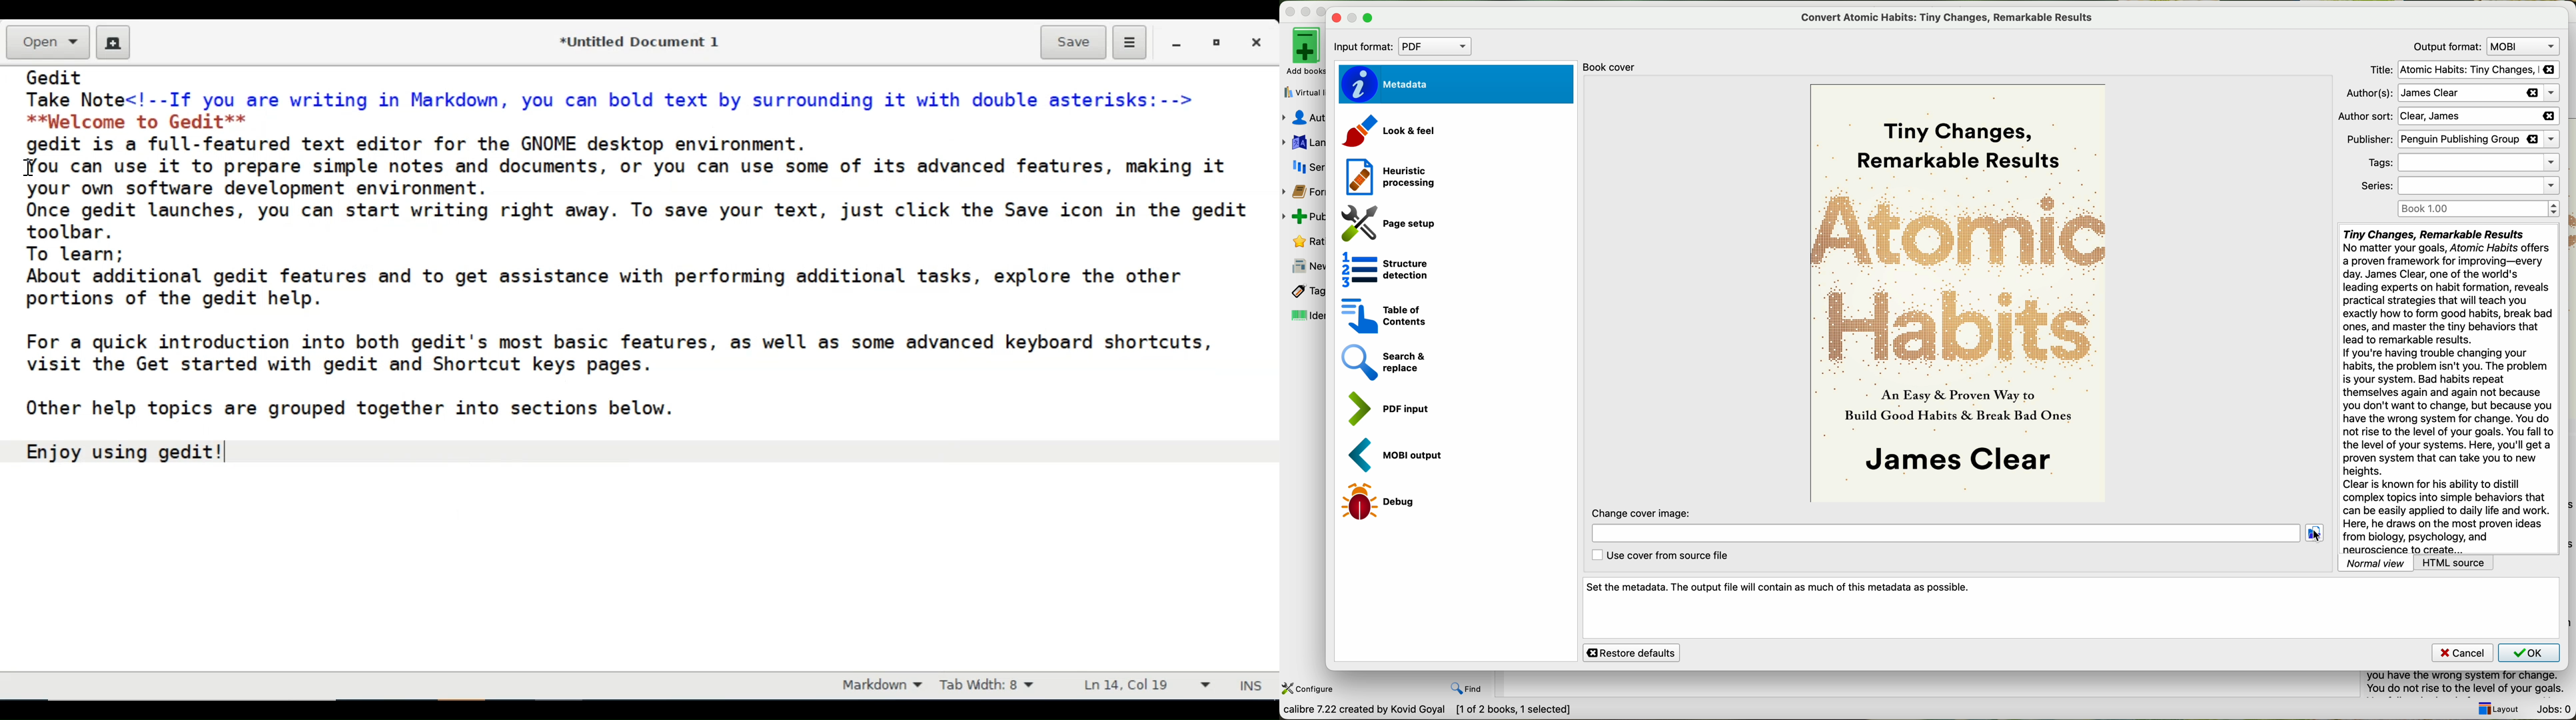 The width and height of the screenshot is (2576, 728). I want to click on Application menu, so click(1129, 43).